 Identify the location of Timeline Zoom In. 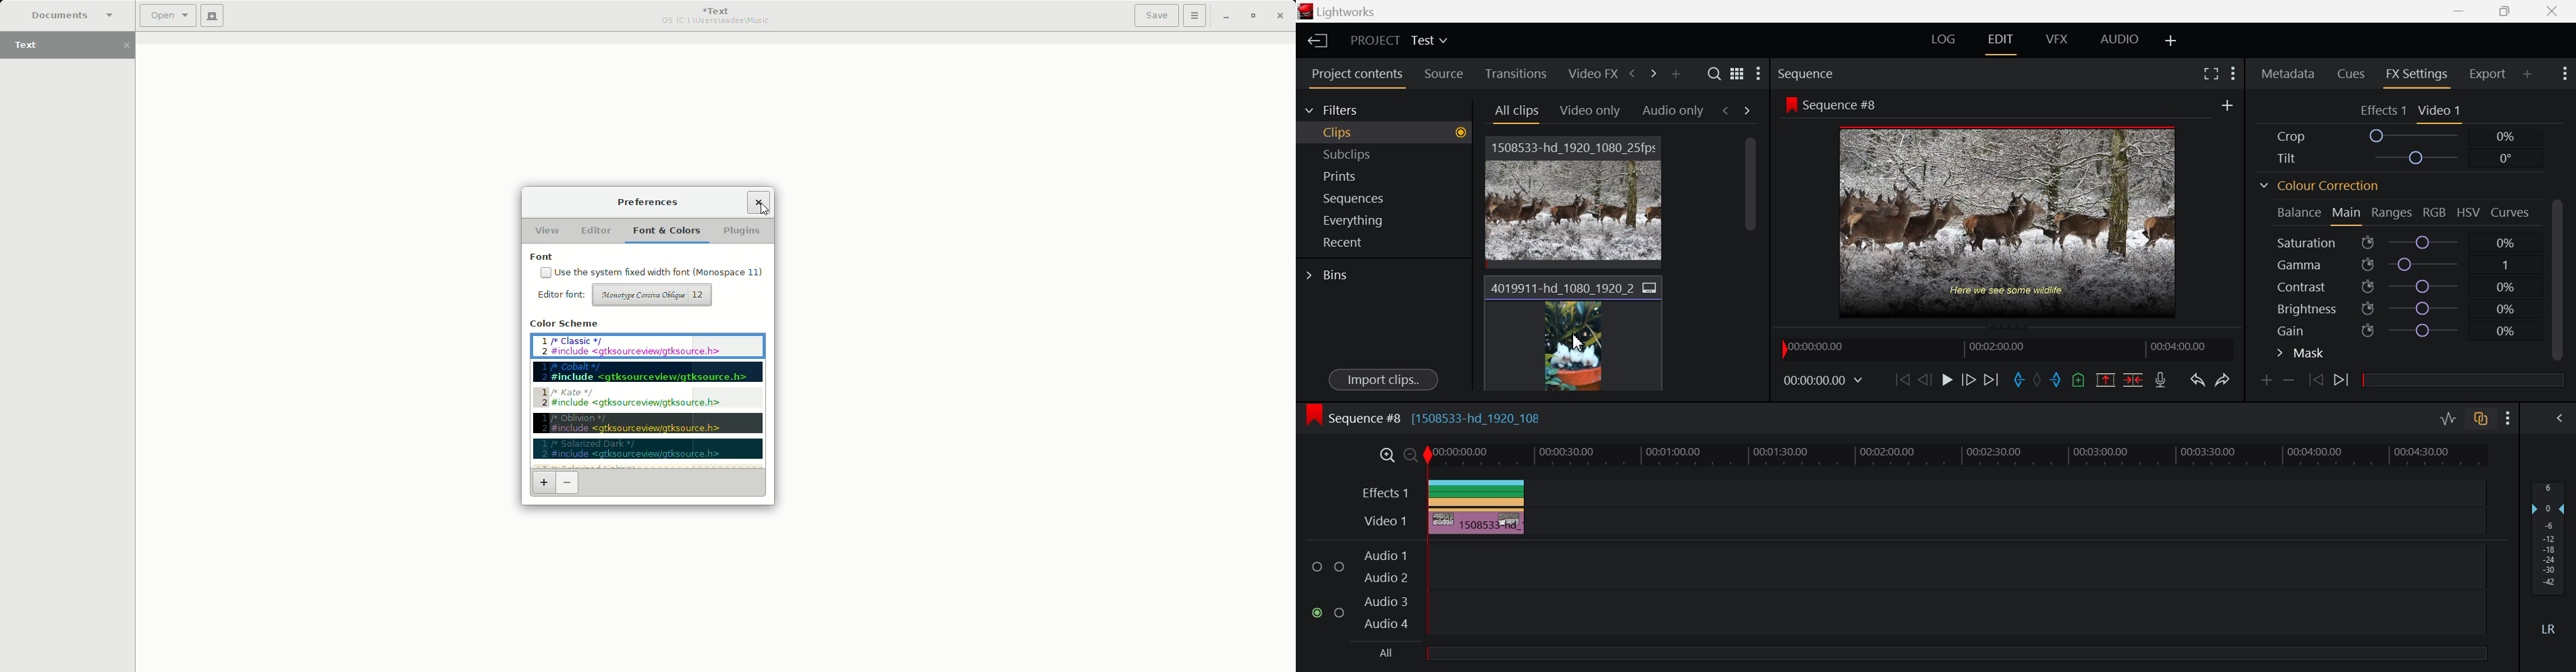
(1385, 457).